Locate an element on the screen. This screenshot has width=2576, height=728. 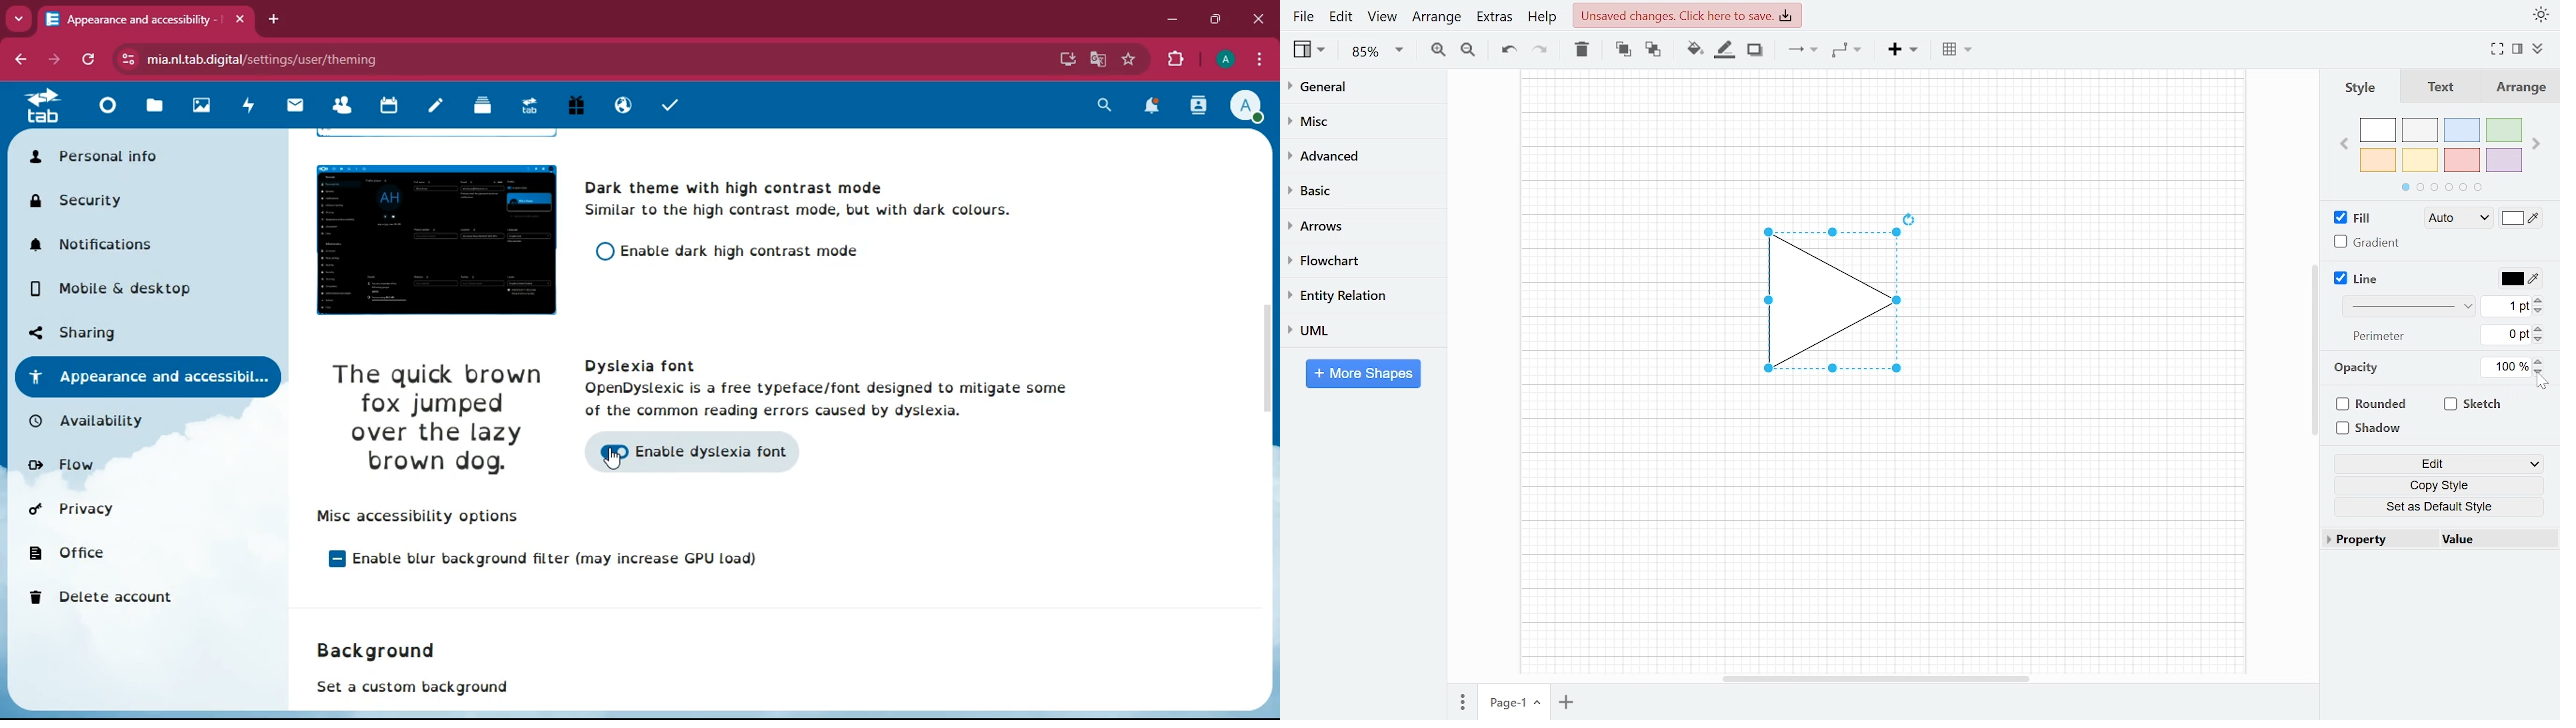
Opacity is located at coordinates (2358, 368).